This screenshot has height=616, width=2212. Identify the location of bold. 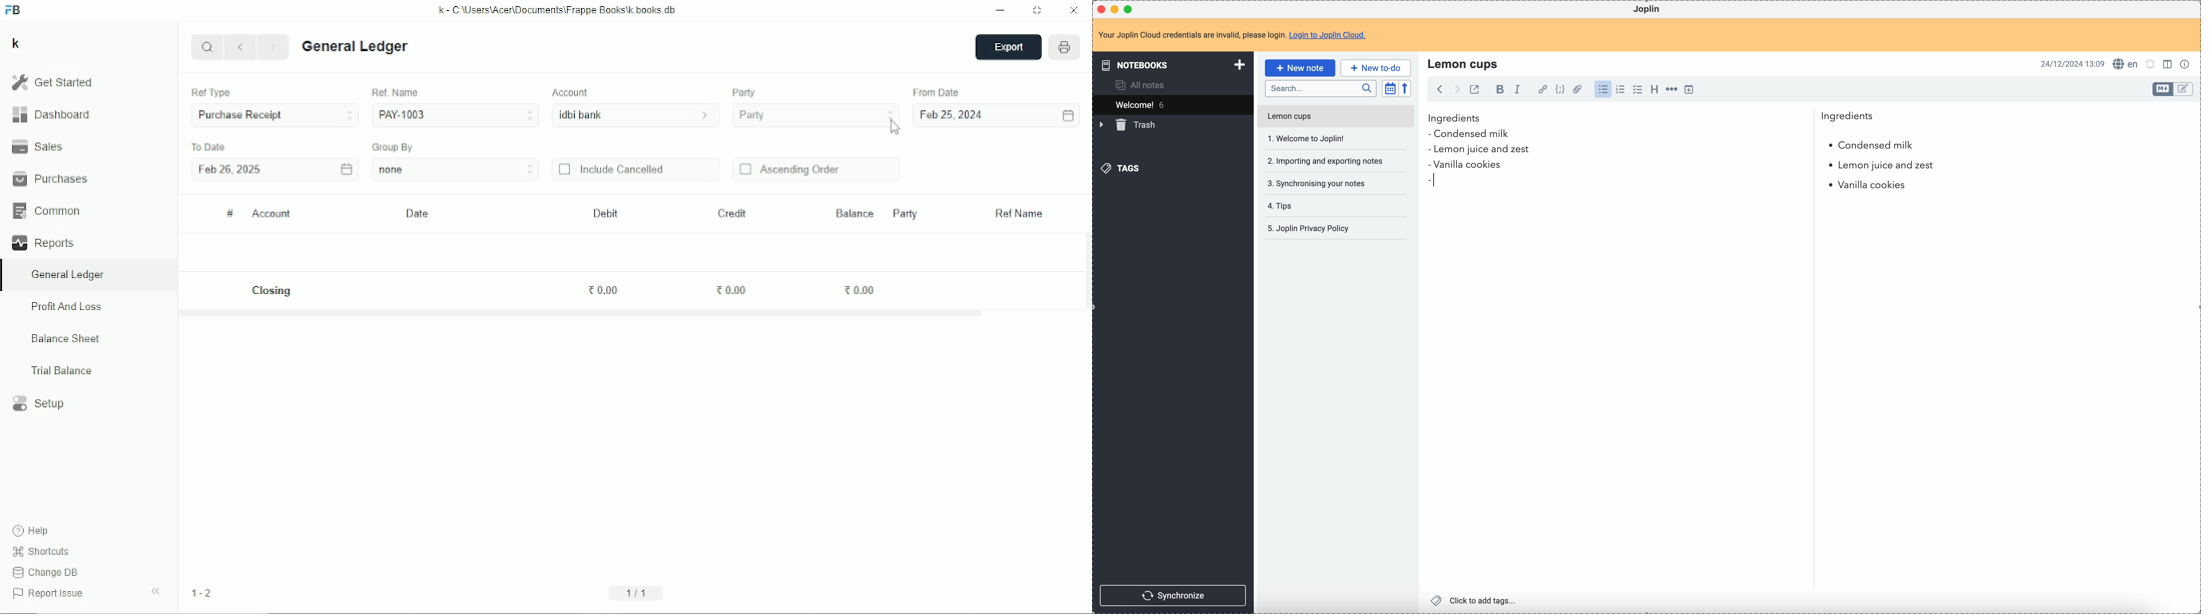
(1498, 90).